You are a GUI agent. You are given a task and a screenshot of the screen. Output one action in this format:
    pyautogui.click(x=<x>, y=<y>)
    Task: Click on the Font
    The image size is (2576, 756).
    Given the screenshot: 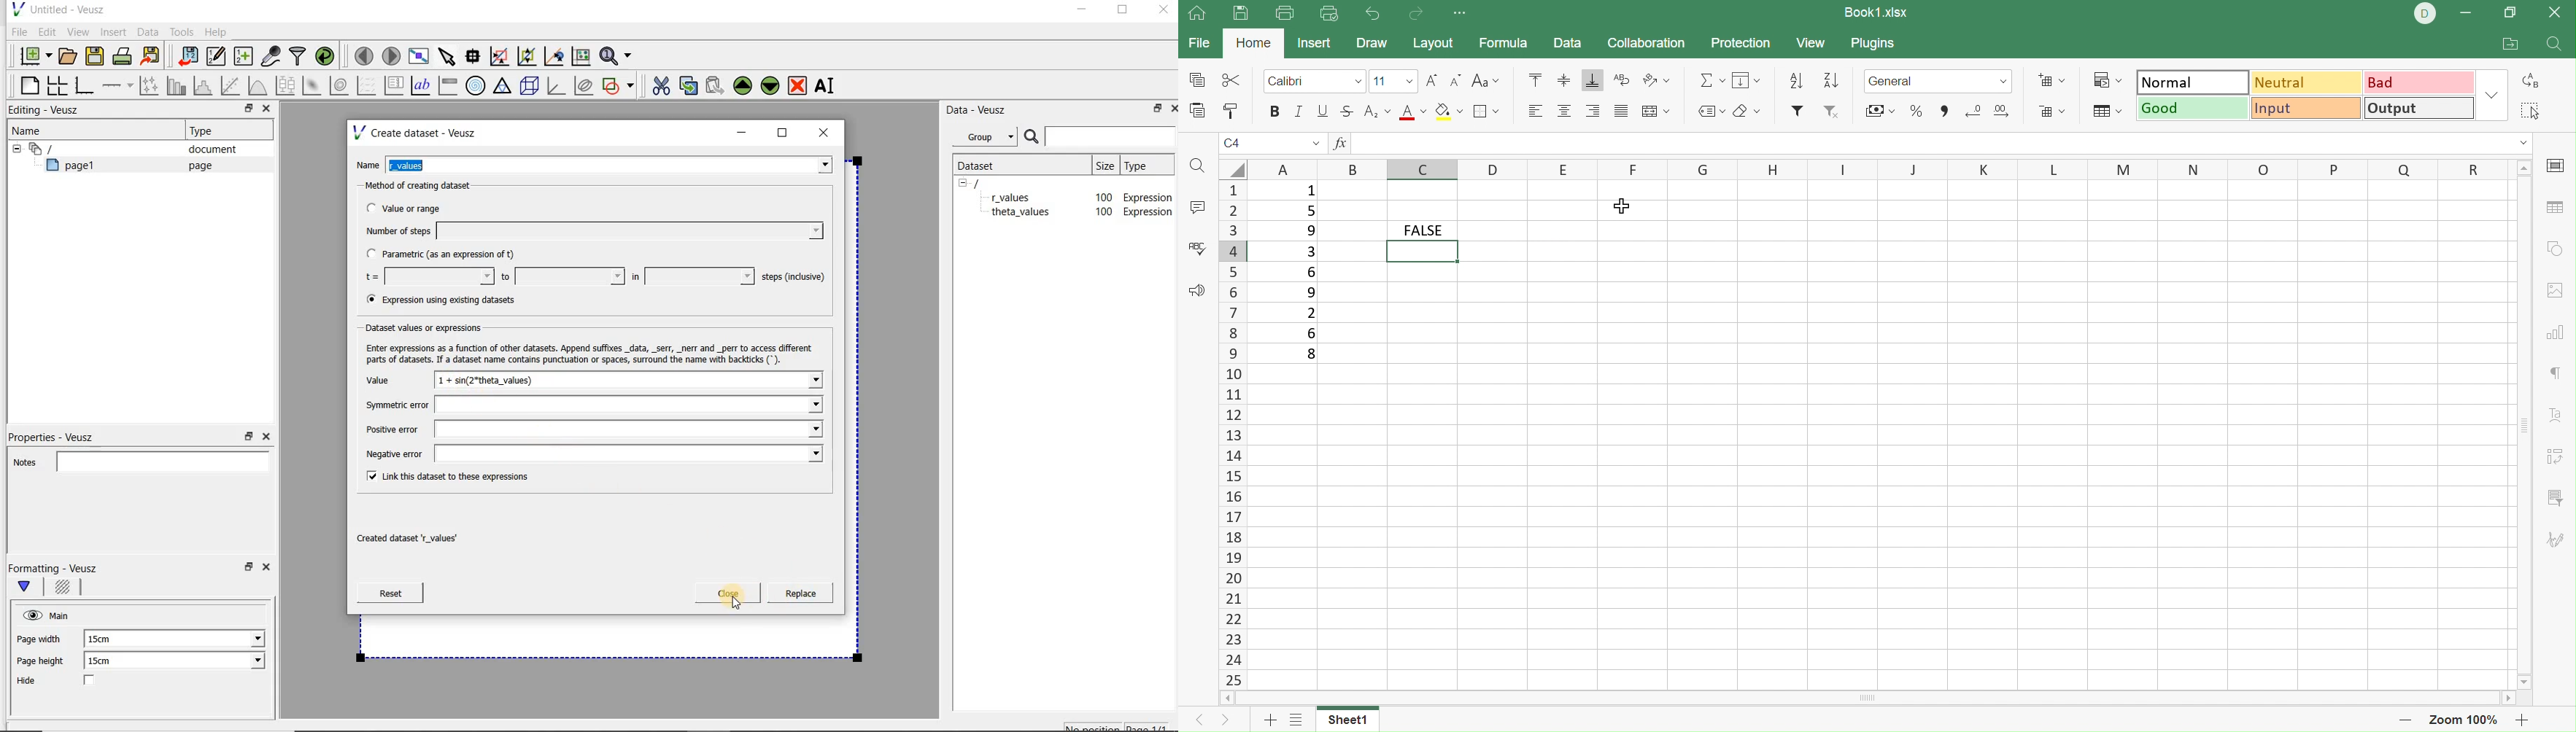 What is the action you would take?
    pyautogui.click(x=1315, y=82)
    